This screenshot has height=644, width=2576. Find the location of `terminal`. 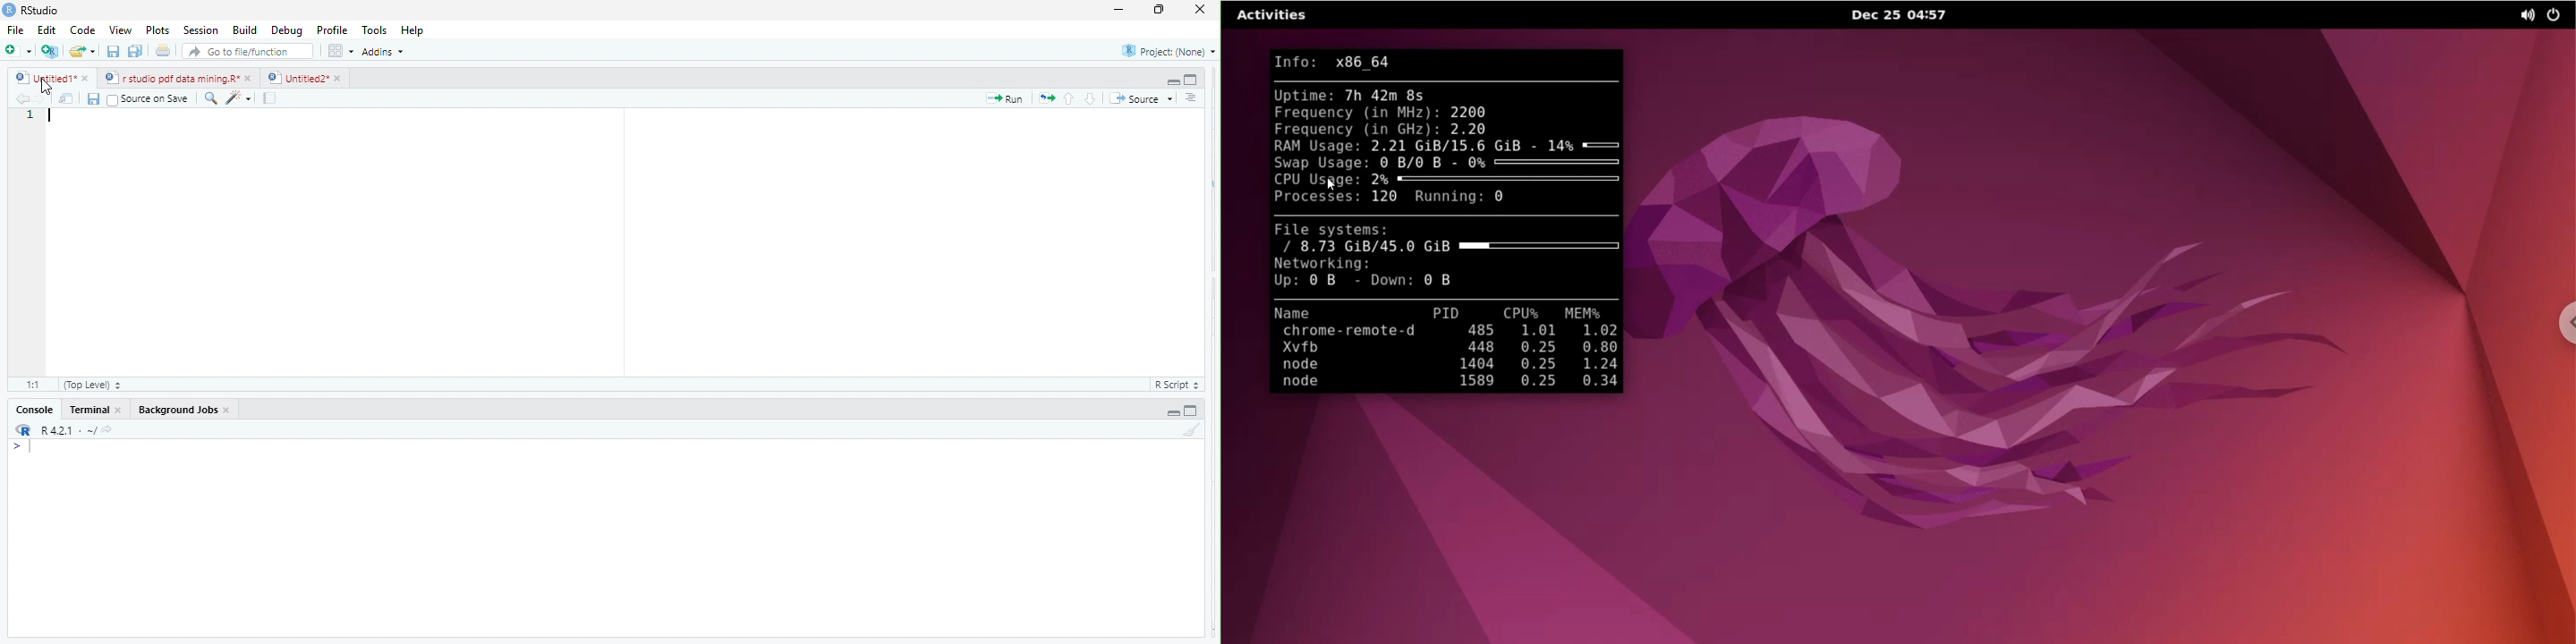

terminal is located at coordinates (91, 410).